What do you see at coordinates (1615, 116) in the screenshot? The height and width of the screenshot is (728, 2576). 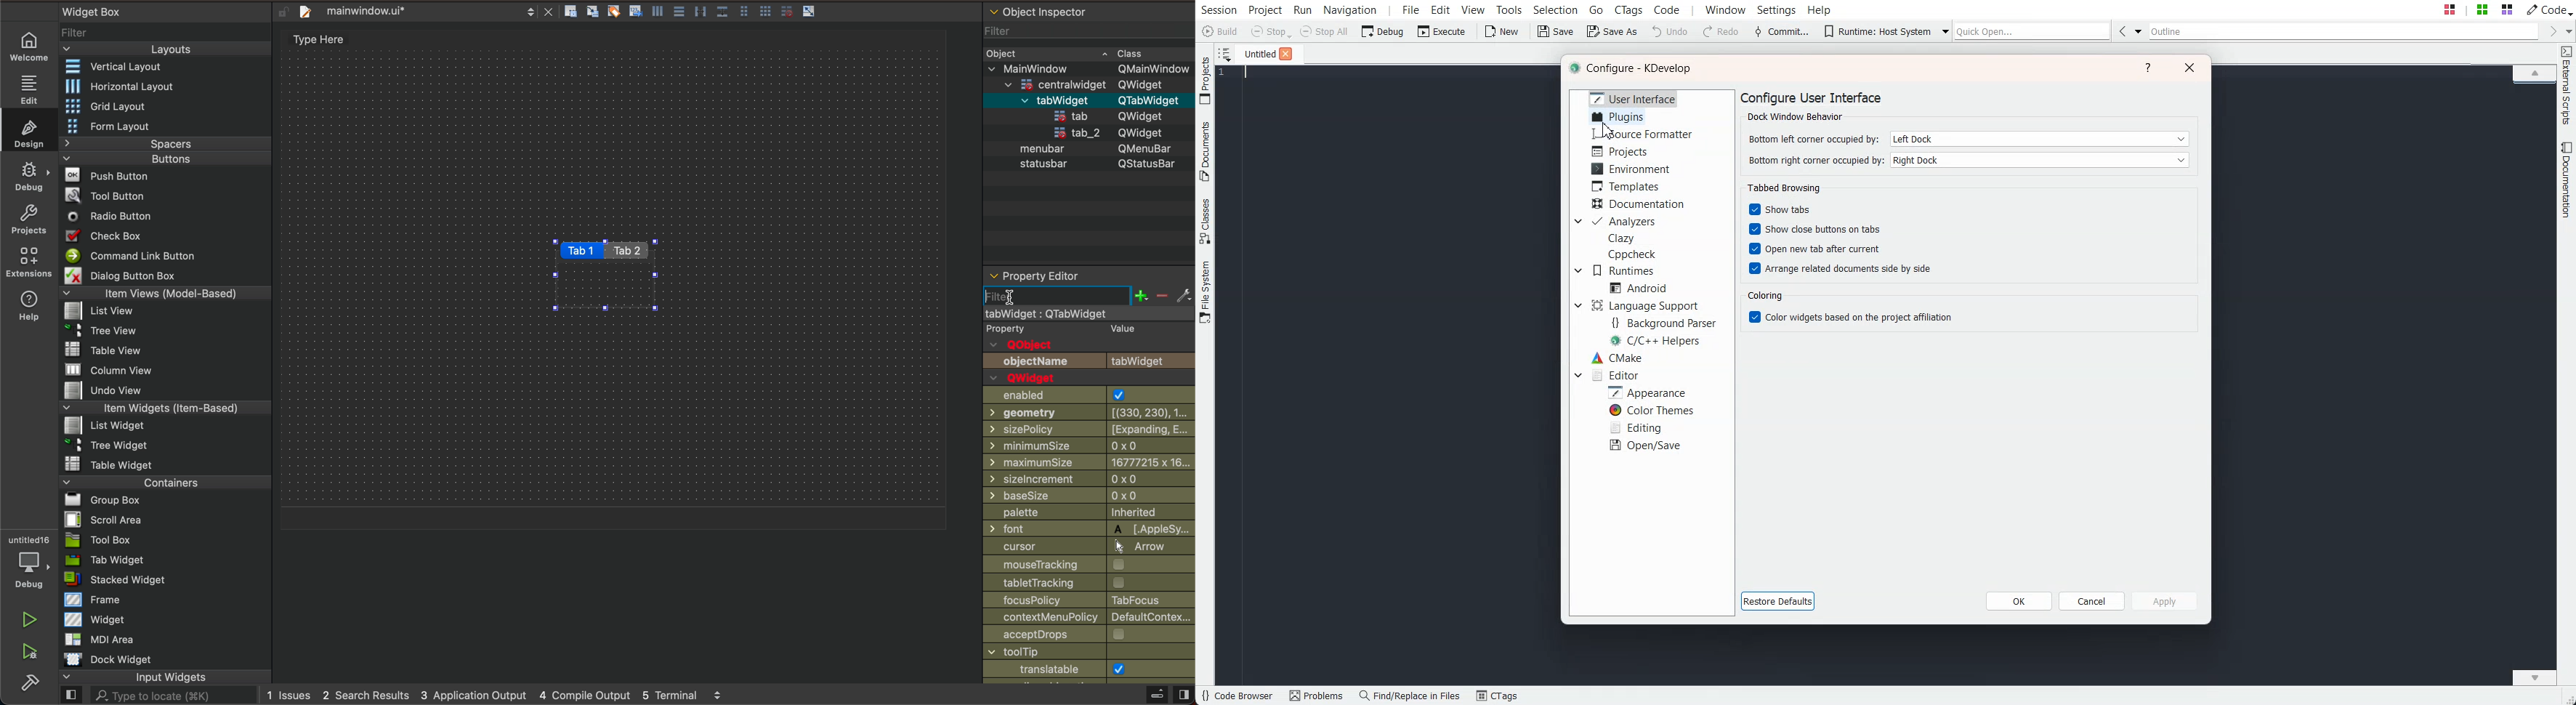 I see `Plugins` at bounding box center [1615, 116].